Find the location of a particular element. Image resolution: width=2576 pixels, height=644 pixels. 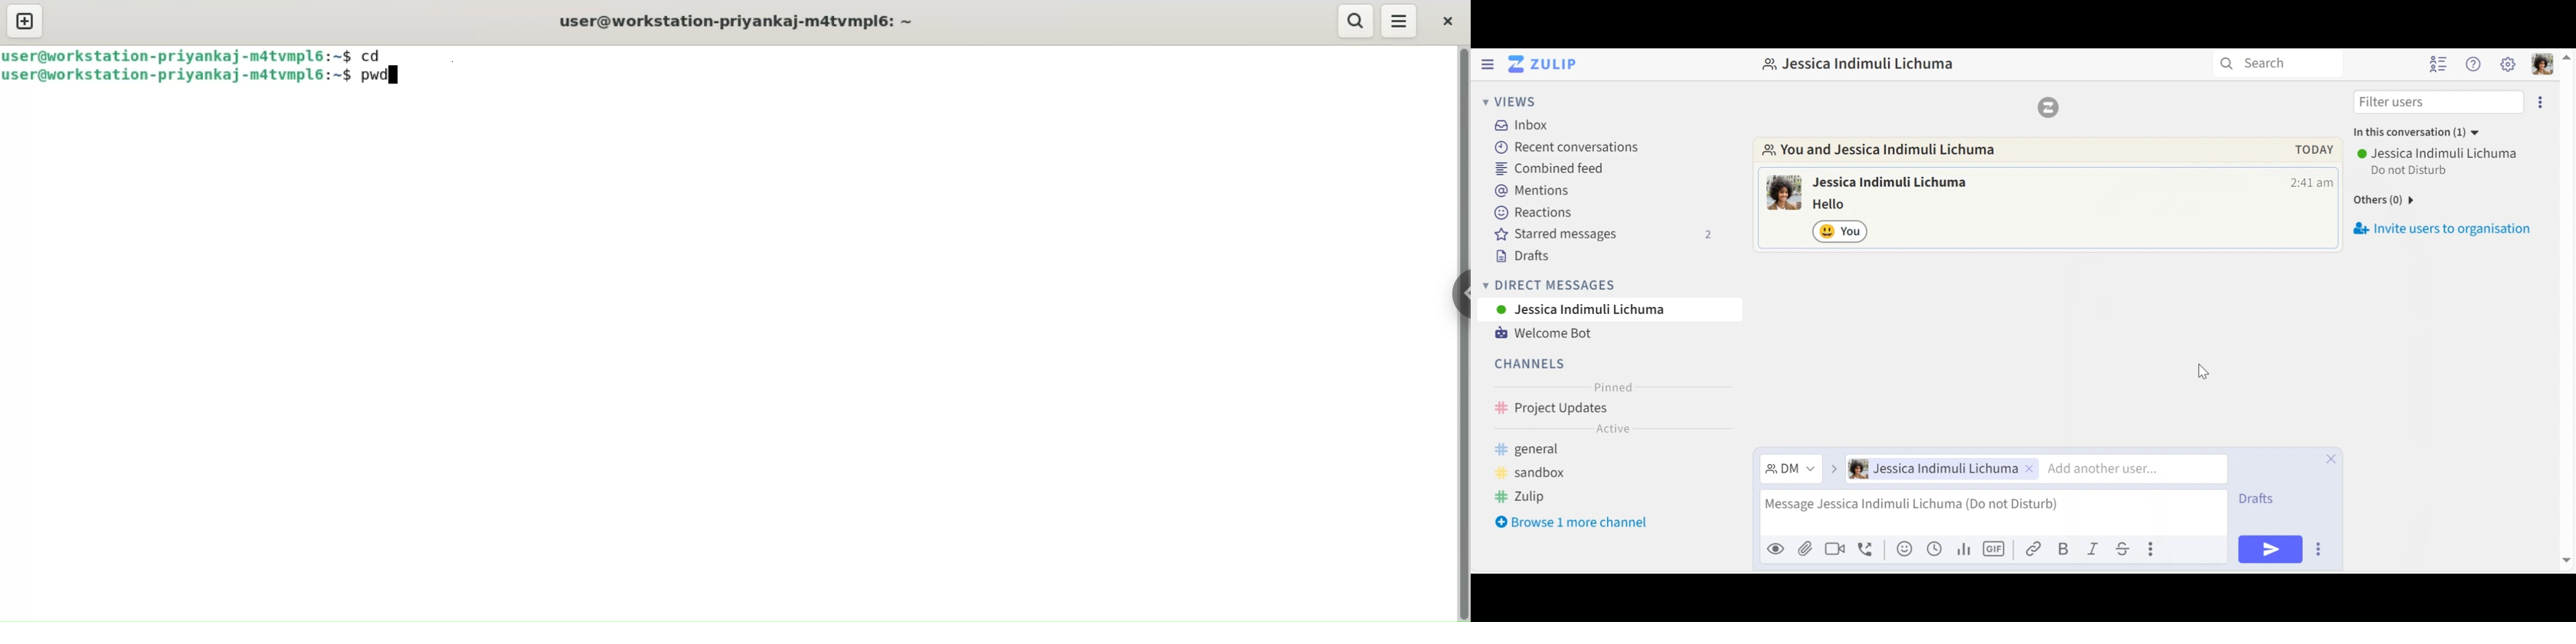

sandbox is located at coordinates (1536, 473).